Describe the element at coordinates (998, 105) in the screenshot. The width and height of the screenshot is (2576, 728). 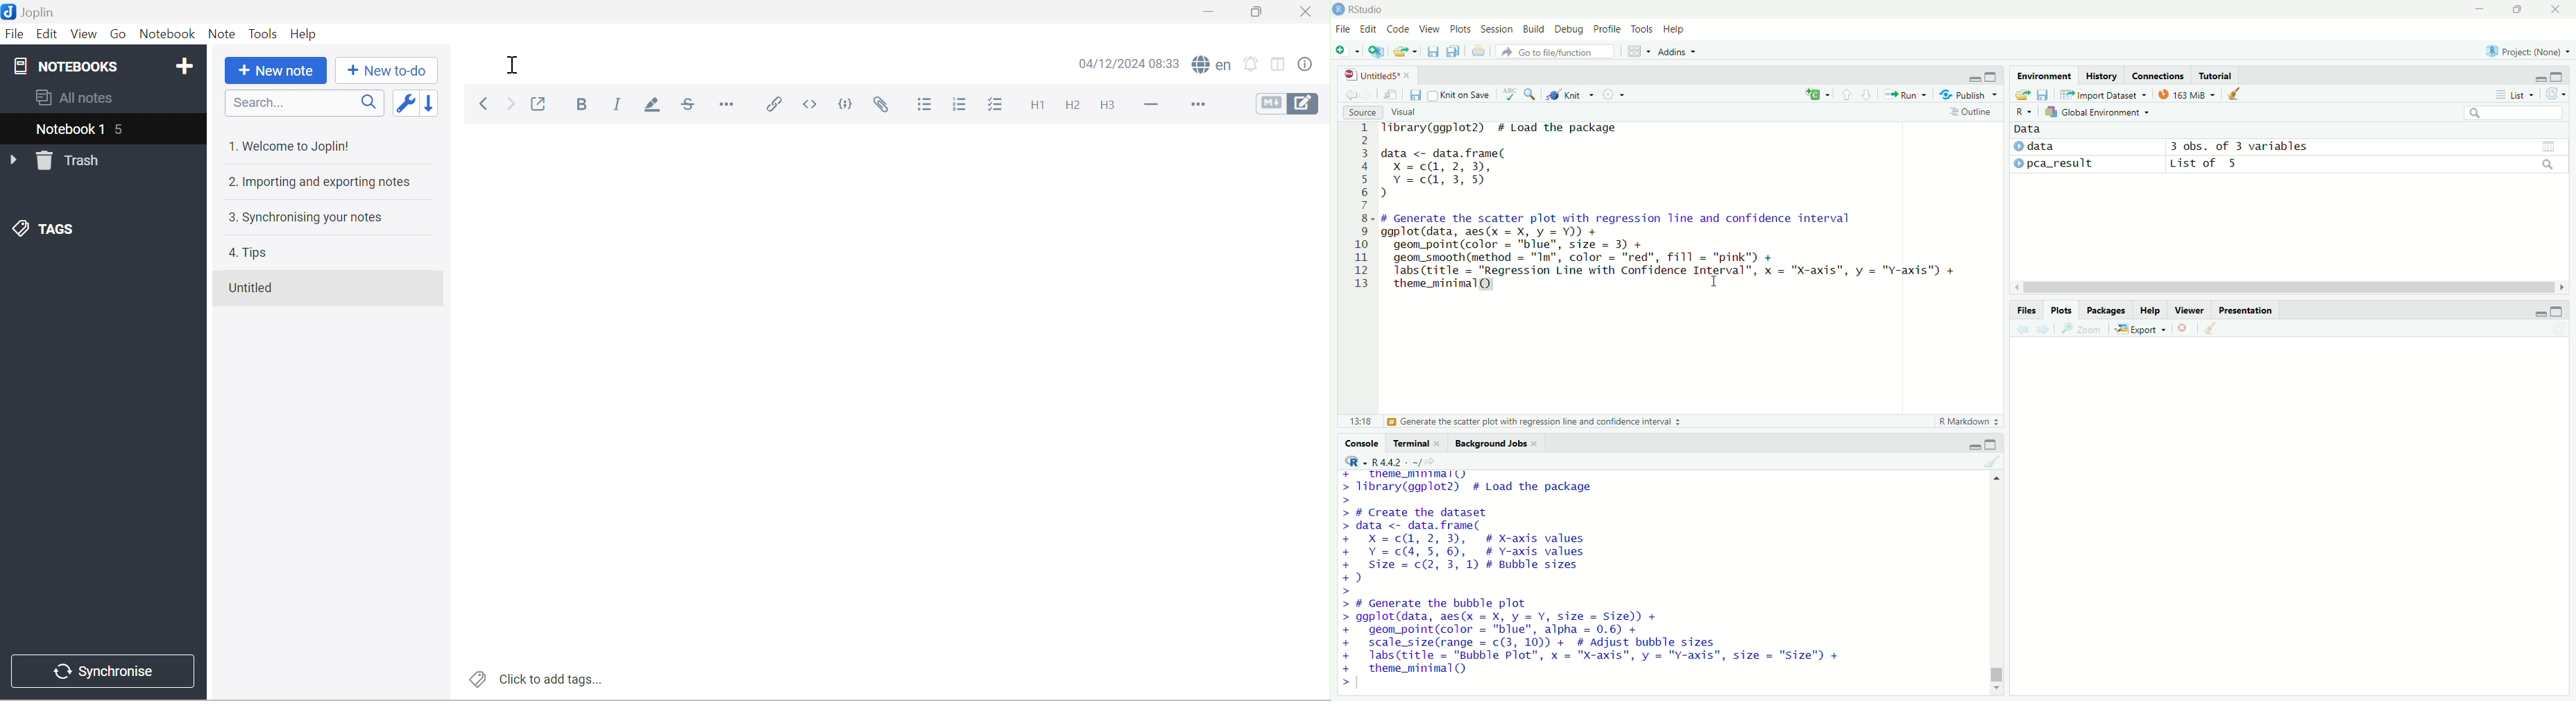
I see `Checkbox list` at that location.